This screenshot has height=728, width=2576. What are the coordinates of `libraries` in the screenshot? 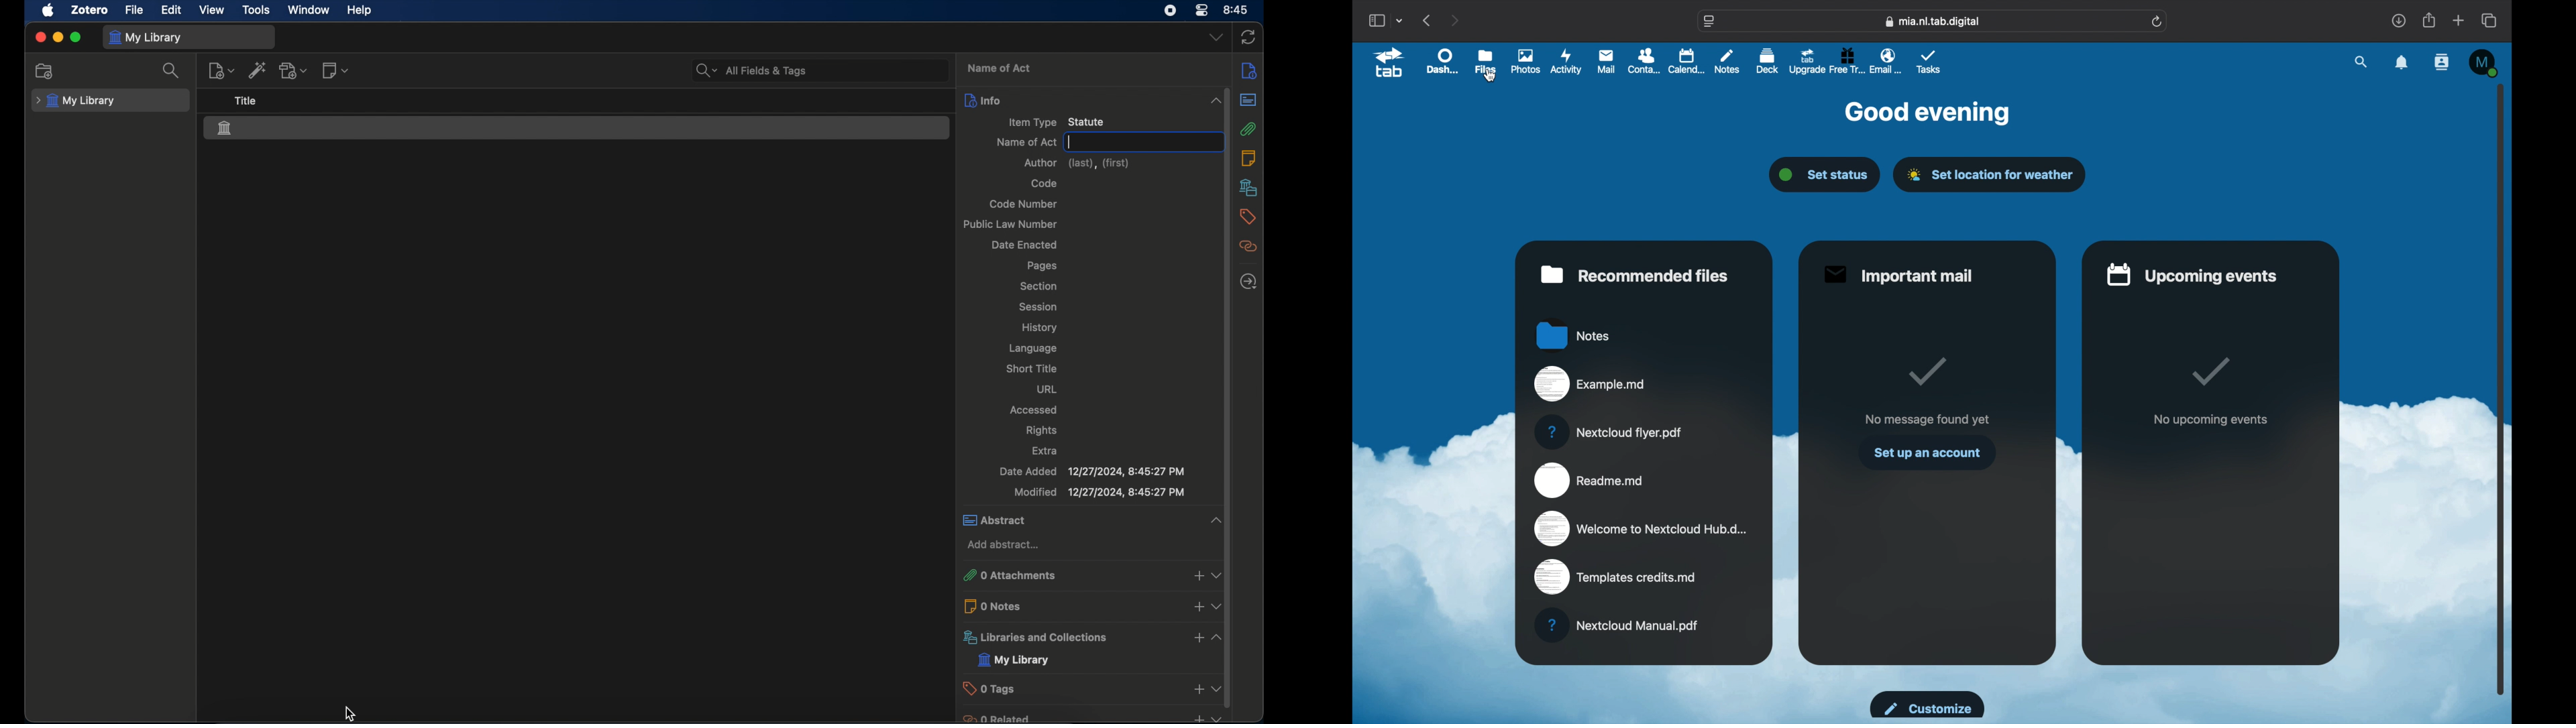 It's located at (1247, 188).